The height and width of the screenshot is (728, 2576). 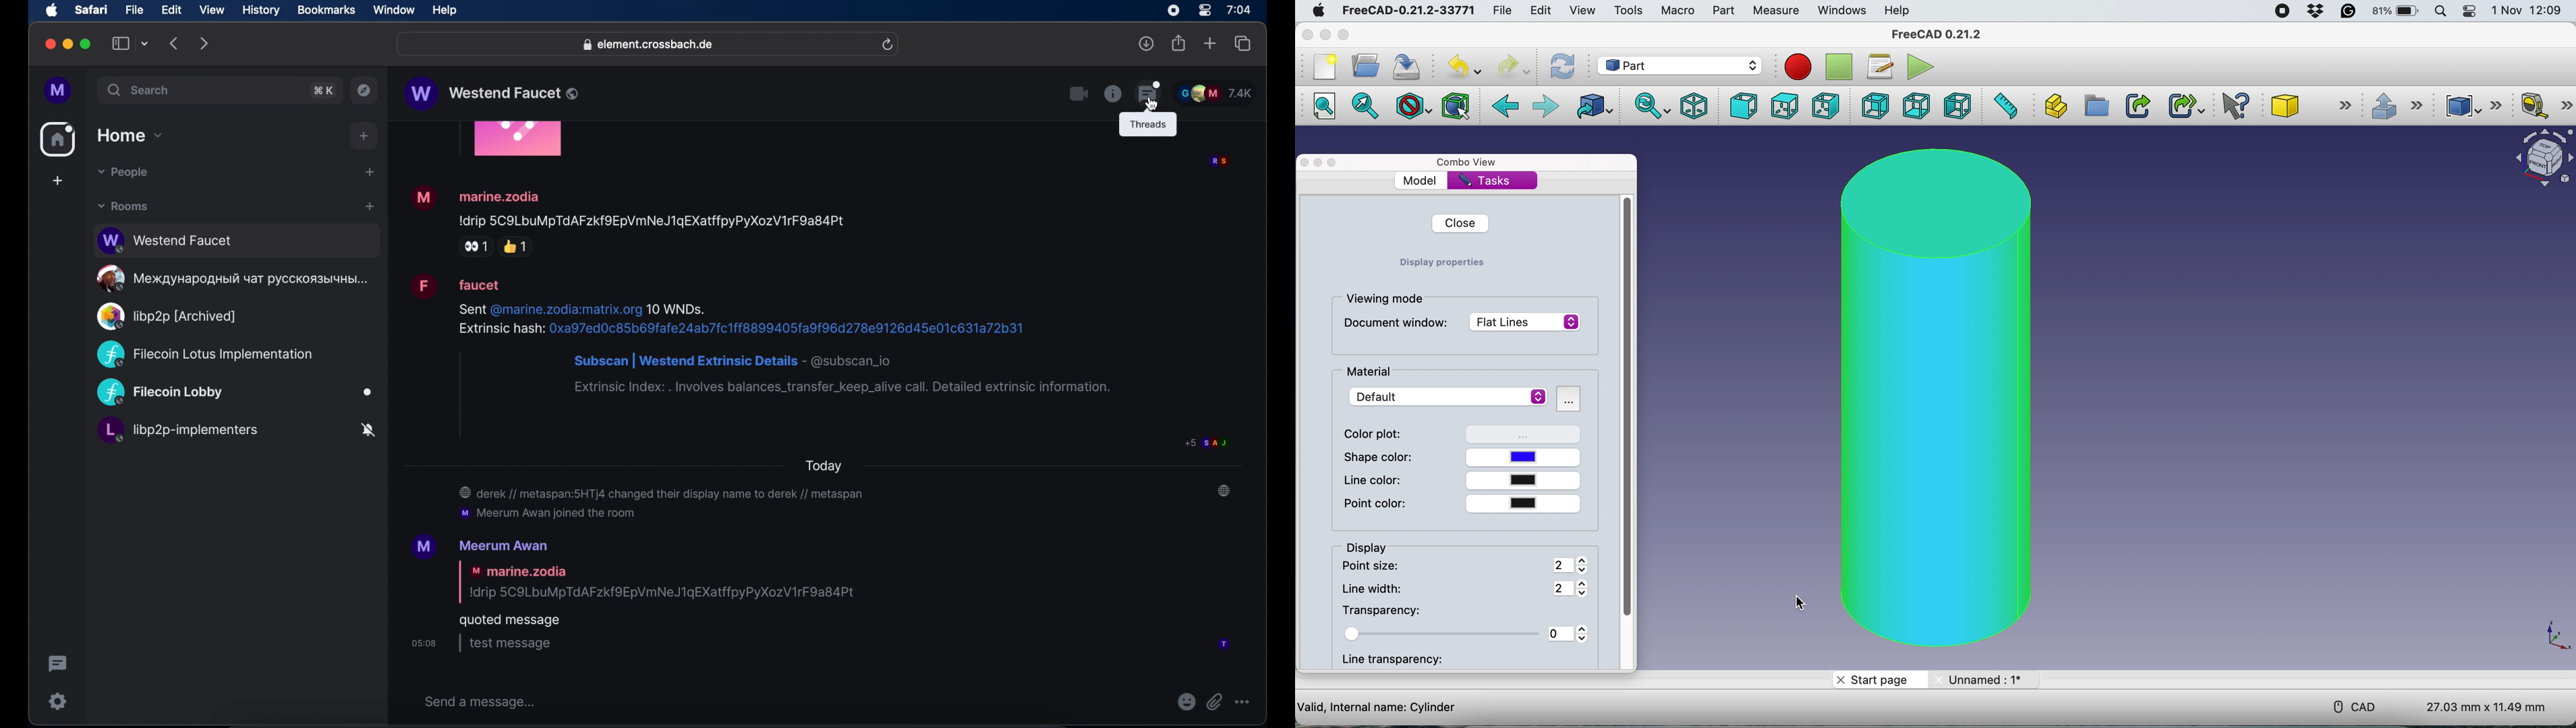 What do you see at coordinates (826, 466) in the screenshot?
I see `today` at bounding box center [826, 466].